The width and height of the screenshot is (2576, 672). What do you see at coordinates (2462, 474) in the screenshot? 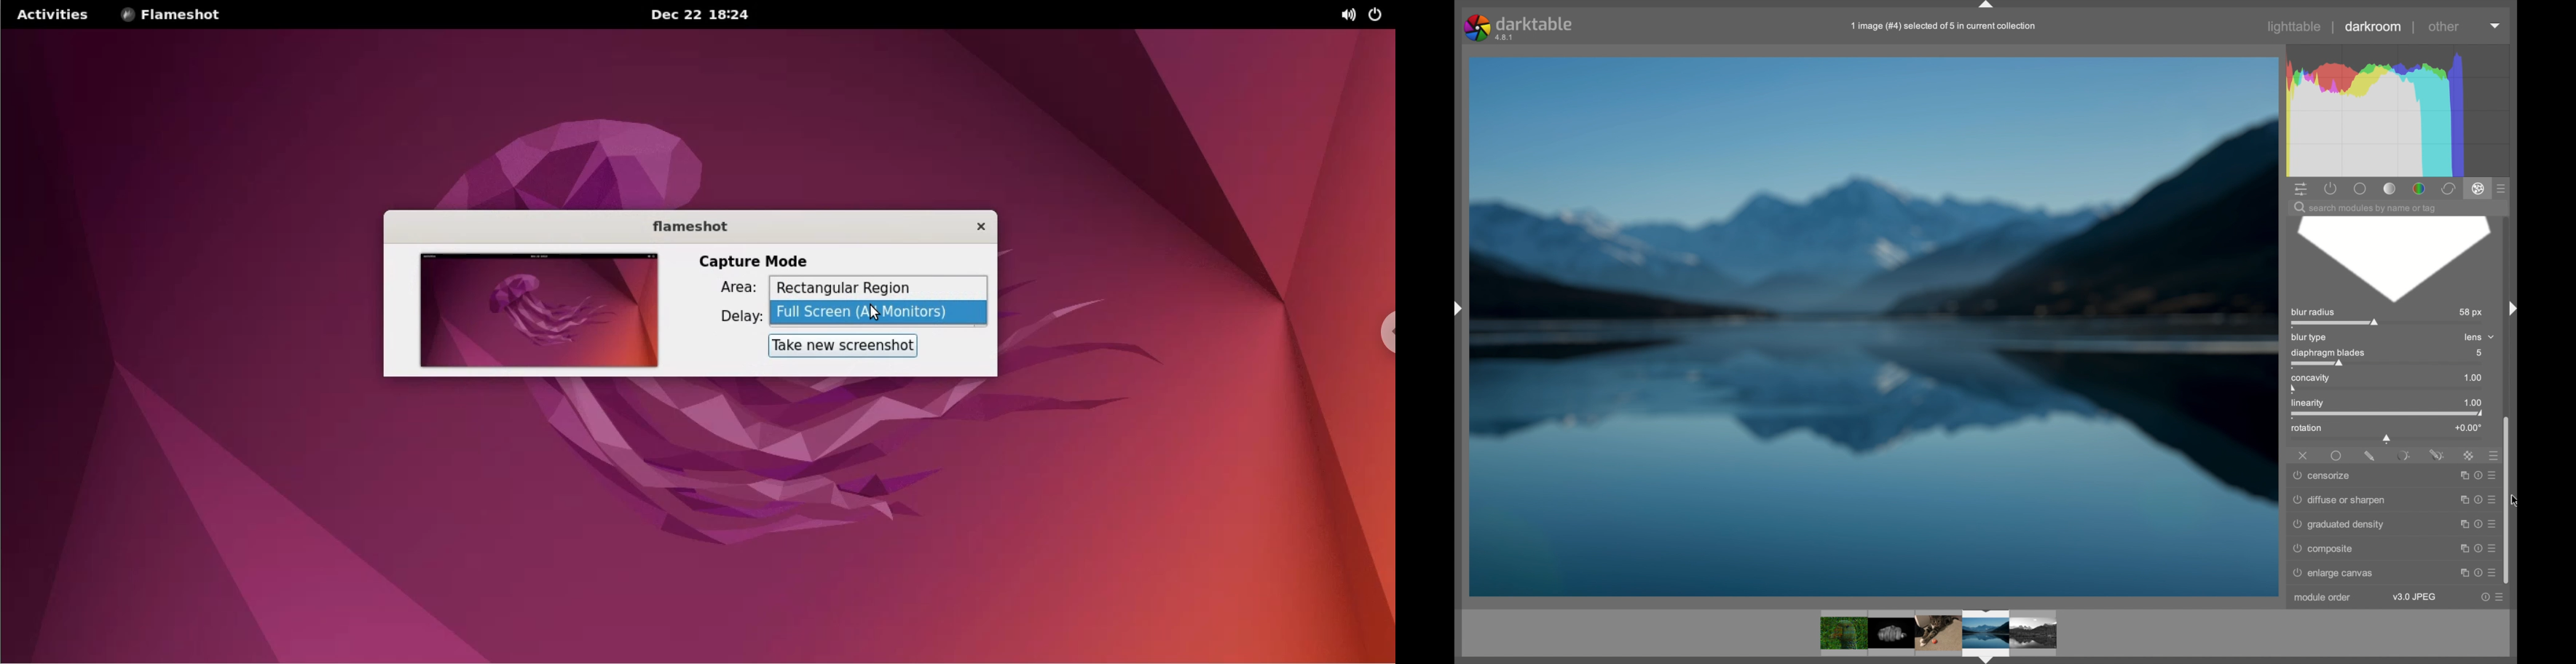
I see `maximize` at bounding box center [2462, 474].